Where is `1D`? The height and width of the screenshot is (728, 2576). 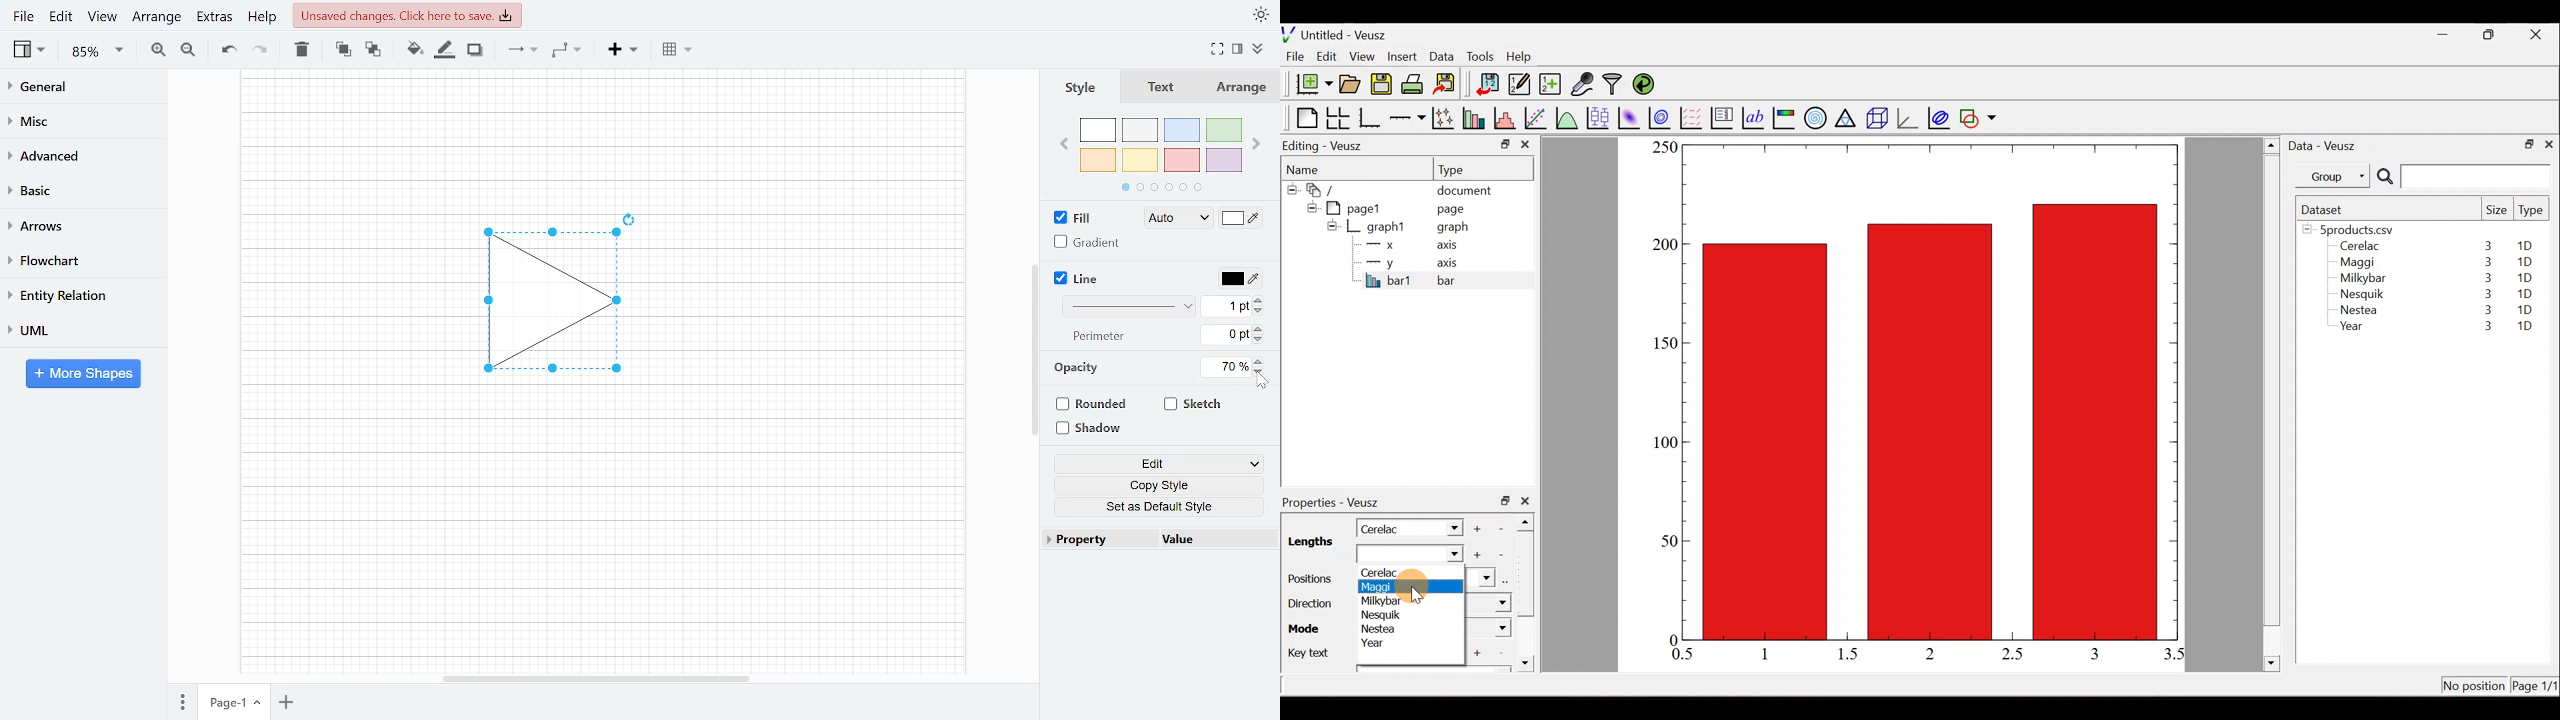
1D is located at coordinates (2521, 277).